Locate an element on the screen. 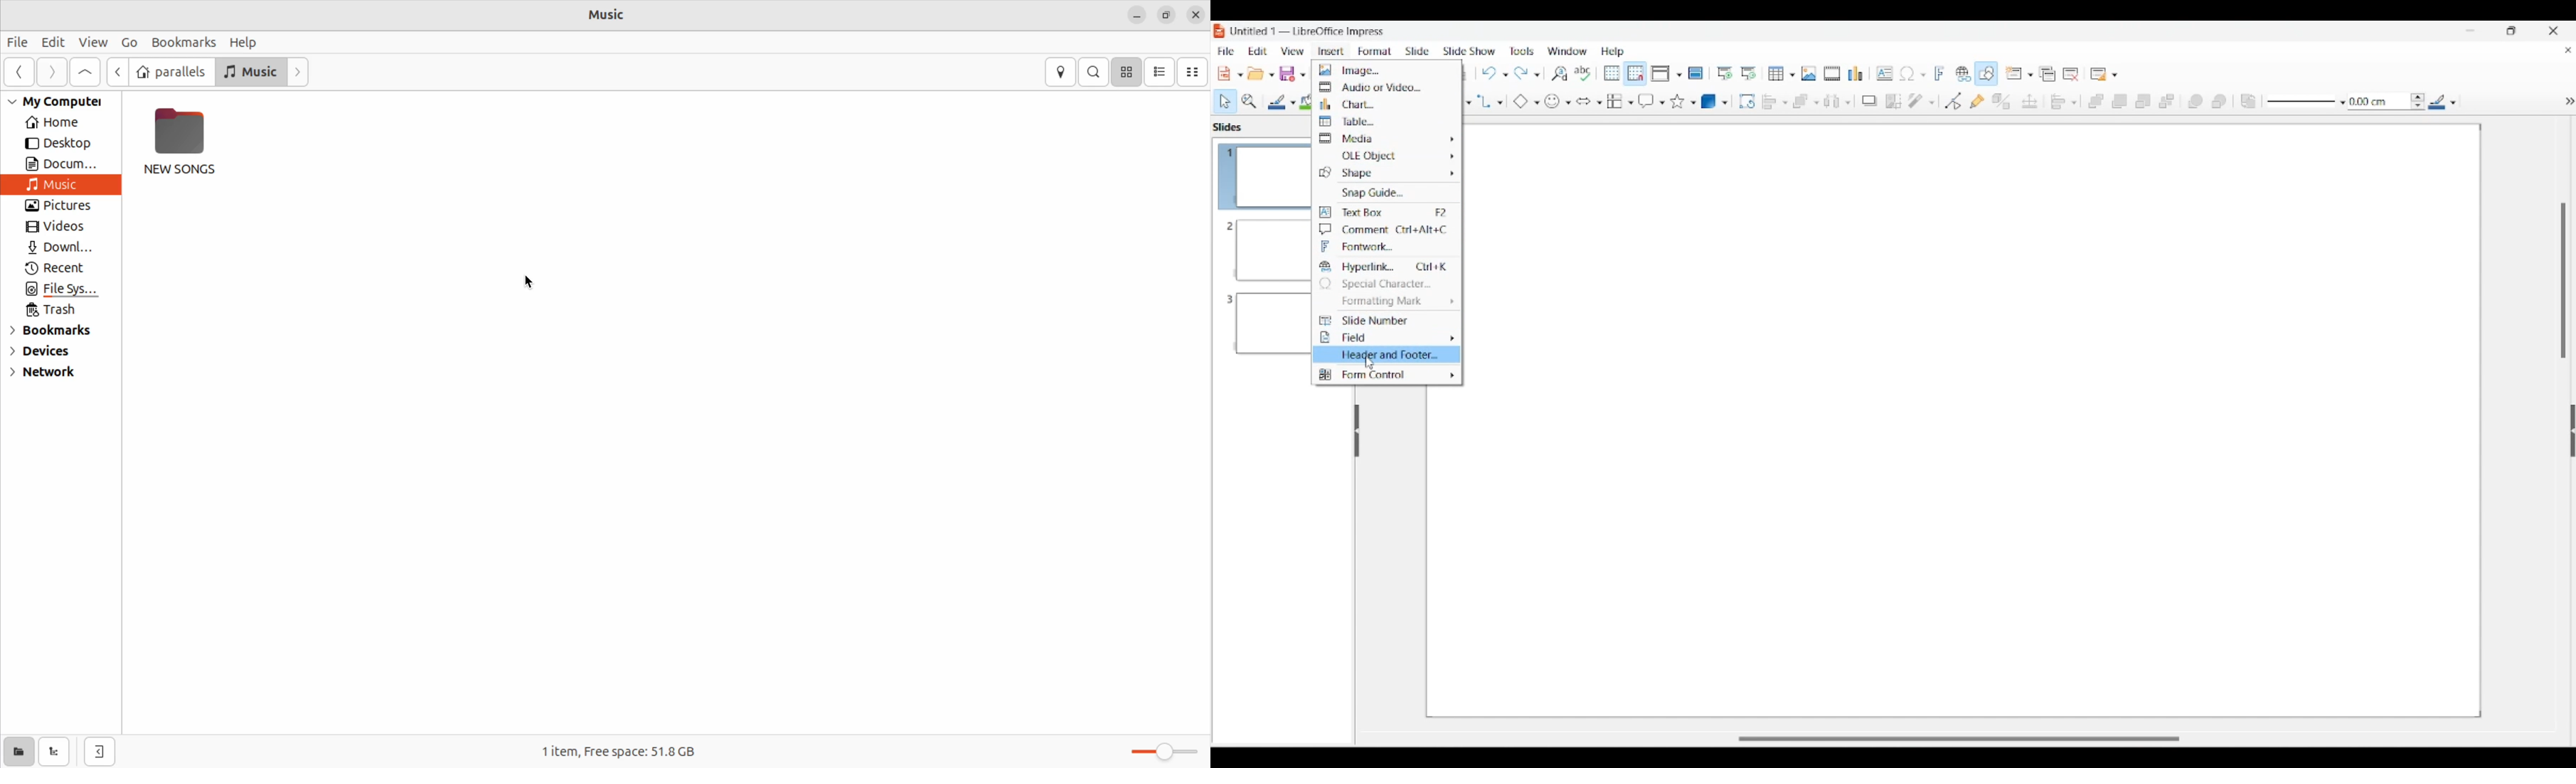 This screenshot has height=784, width=2576. Callout shape options is located at coordinates (1651, 101).